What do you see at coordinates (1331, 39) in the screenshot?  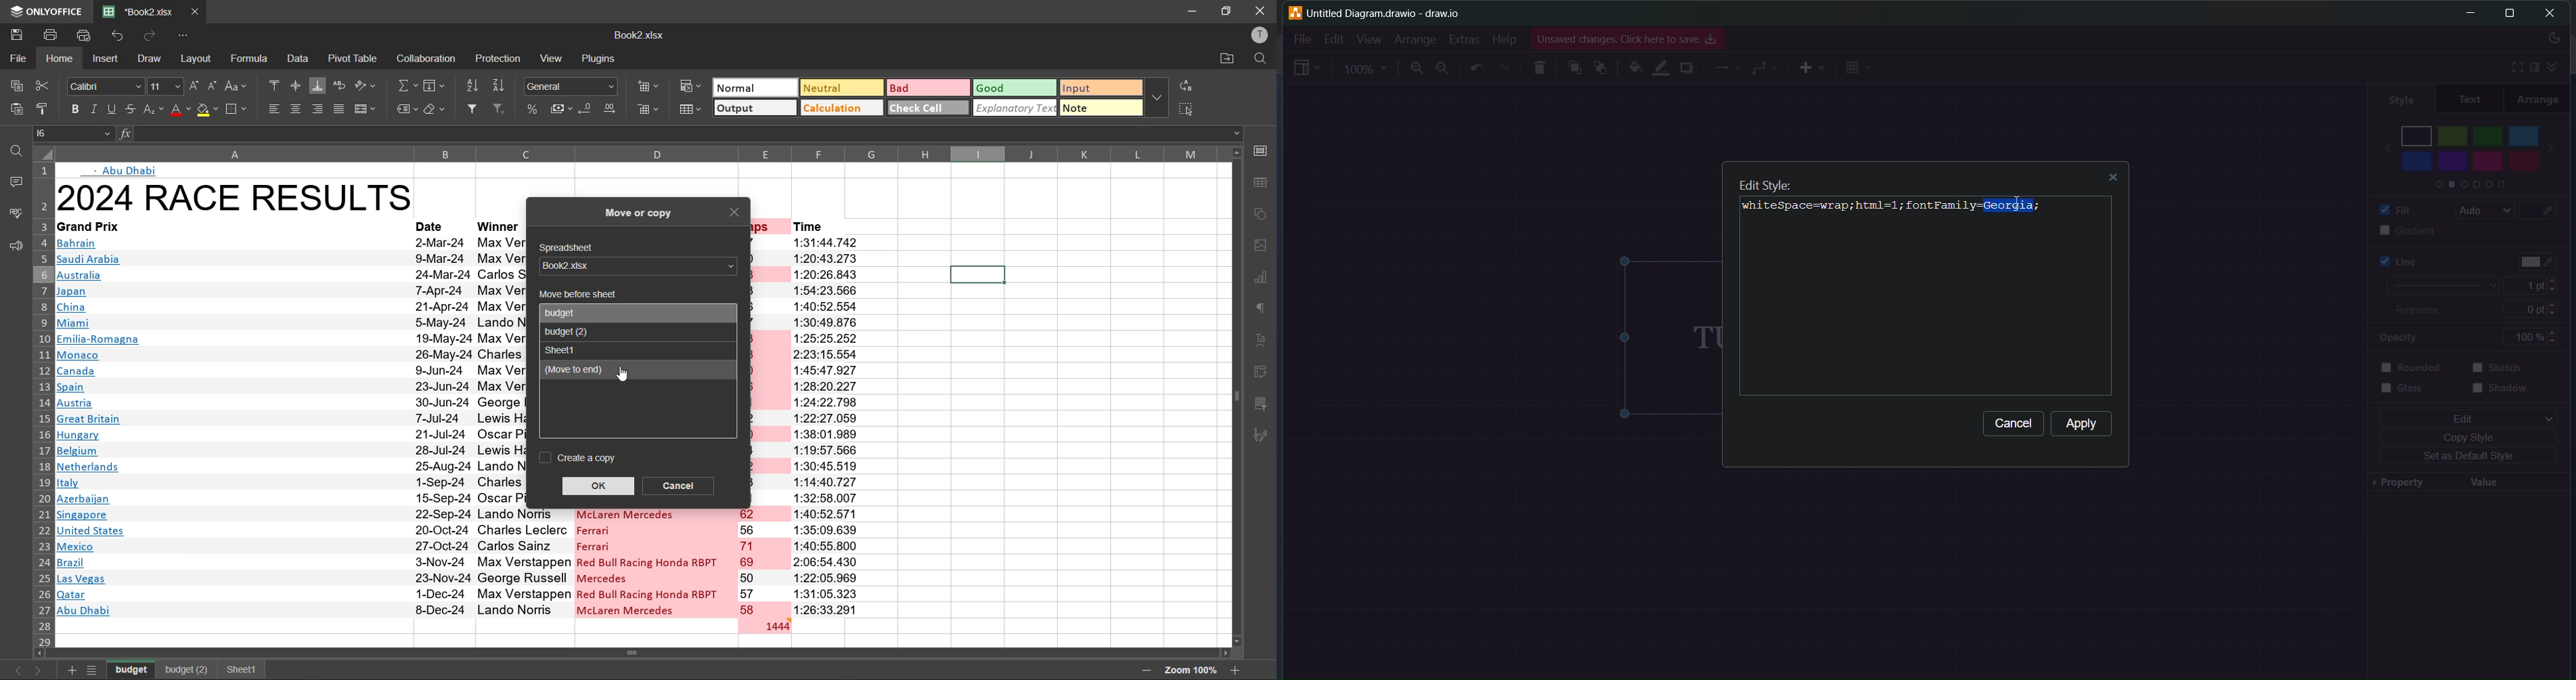 I see `Edit` at bounding box center [1331, 39].